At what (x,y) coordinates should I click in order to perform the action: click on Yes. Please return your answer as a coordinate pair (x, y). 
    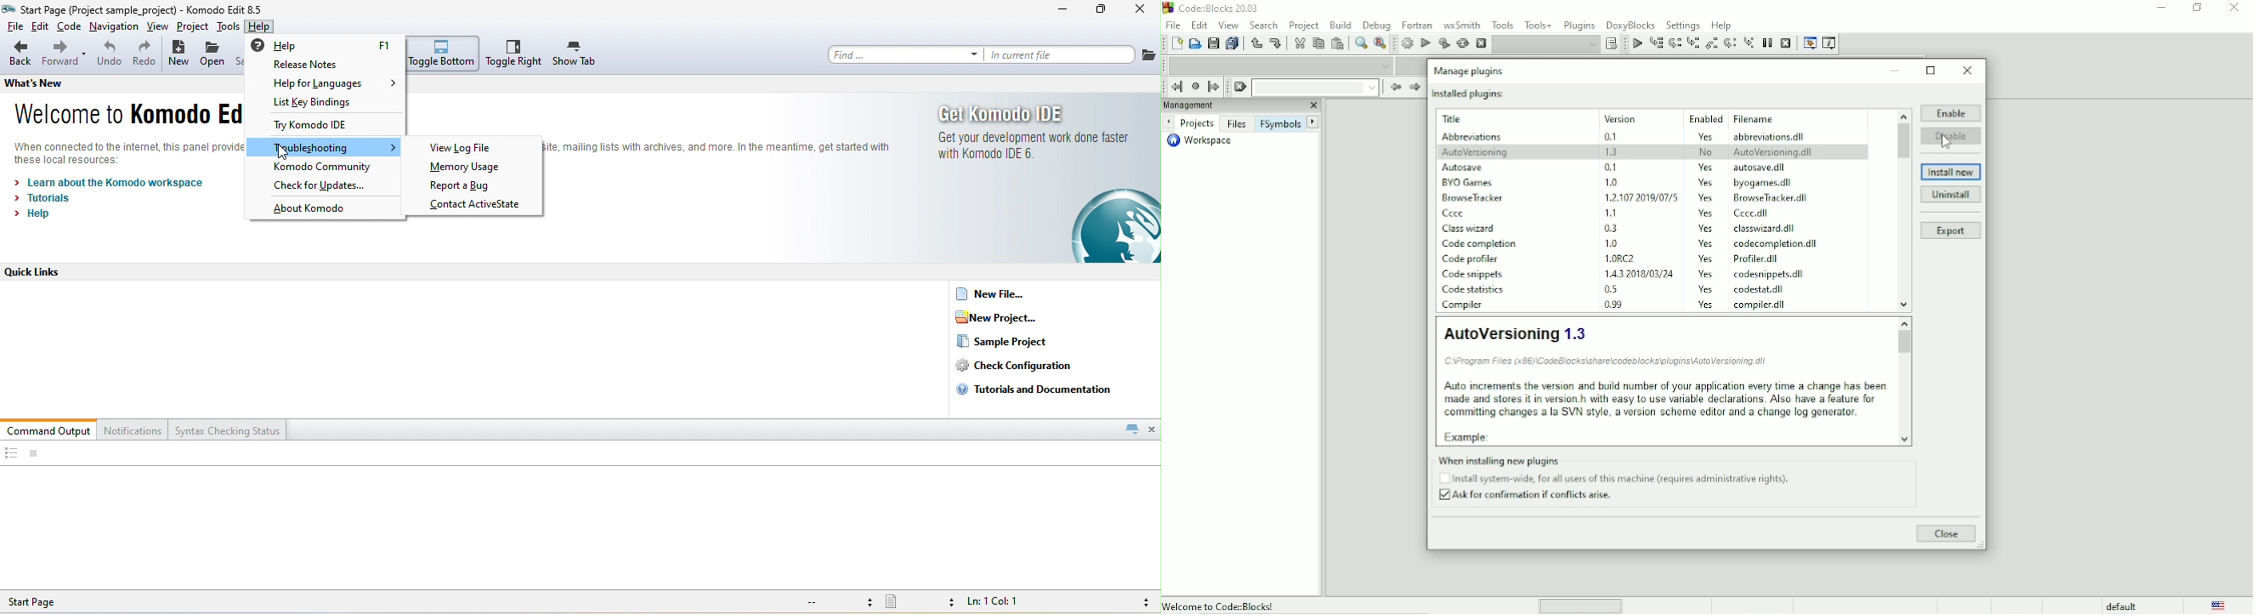
    Looking at the image, I should click on (1701, 182).